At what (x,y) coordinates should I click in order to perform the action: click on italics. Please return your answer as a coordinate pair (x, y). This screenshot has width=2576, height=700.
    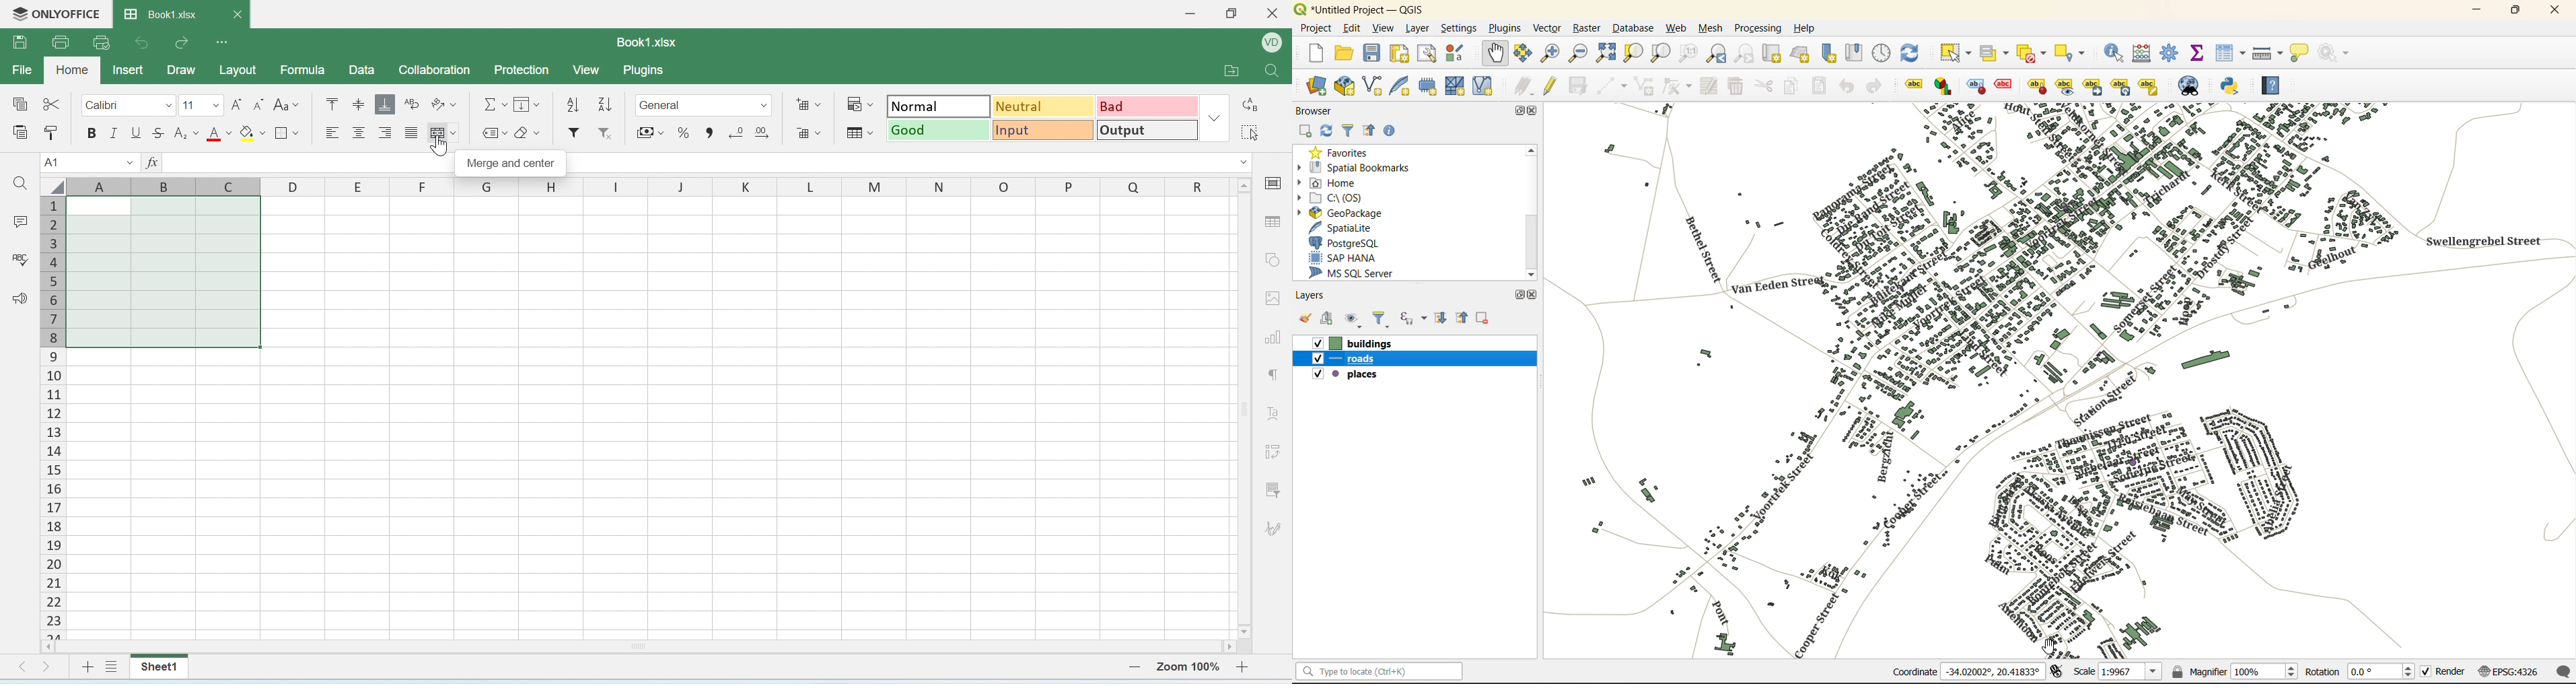
    Looking at the image, I should click on (114, 133).